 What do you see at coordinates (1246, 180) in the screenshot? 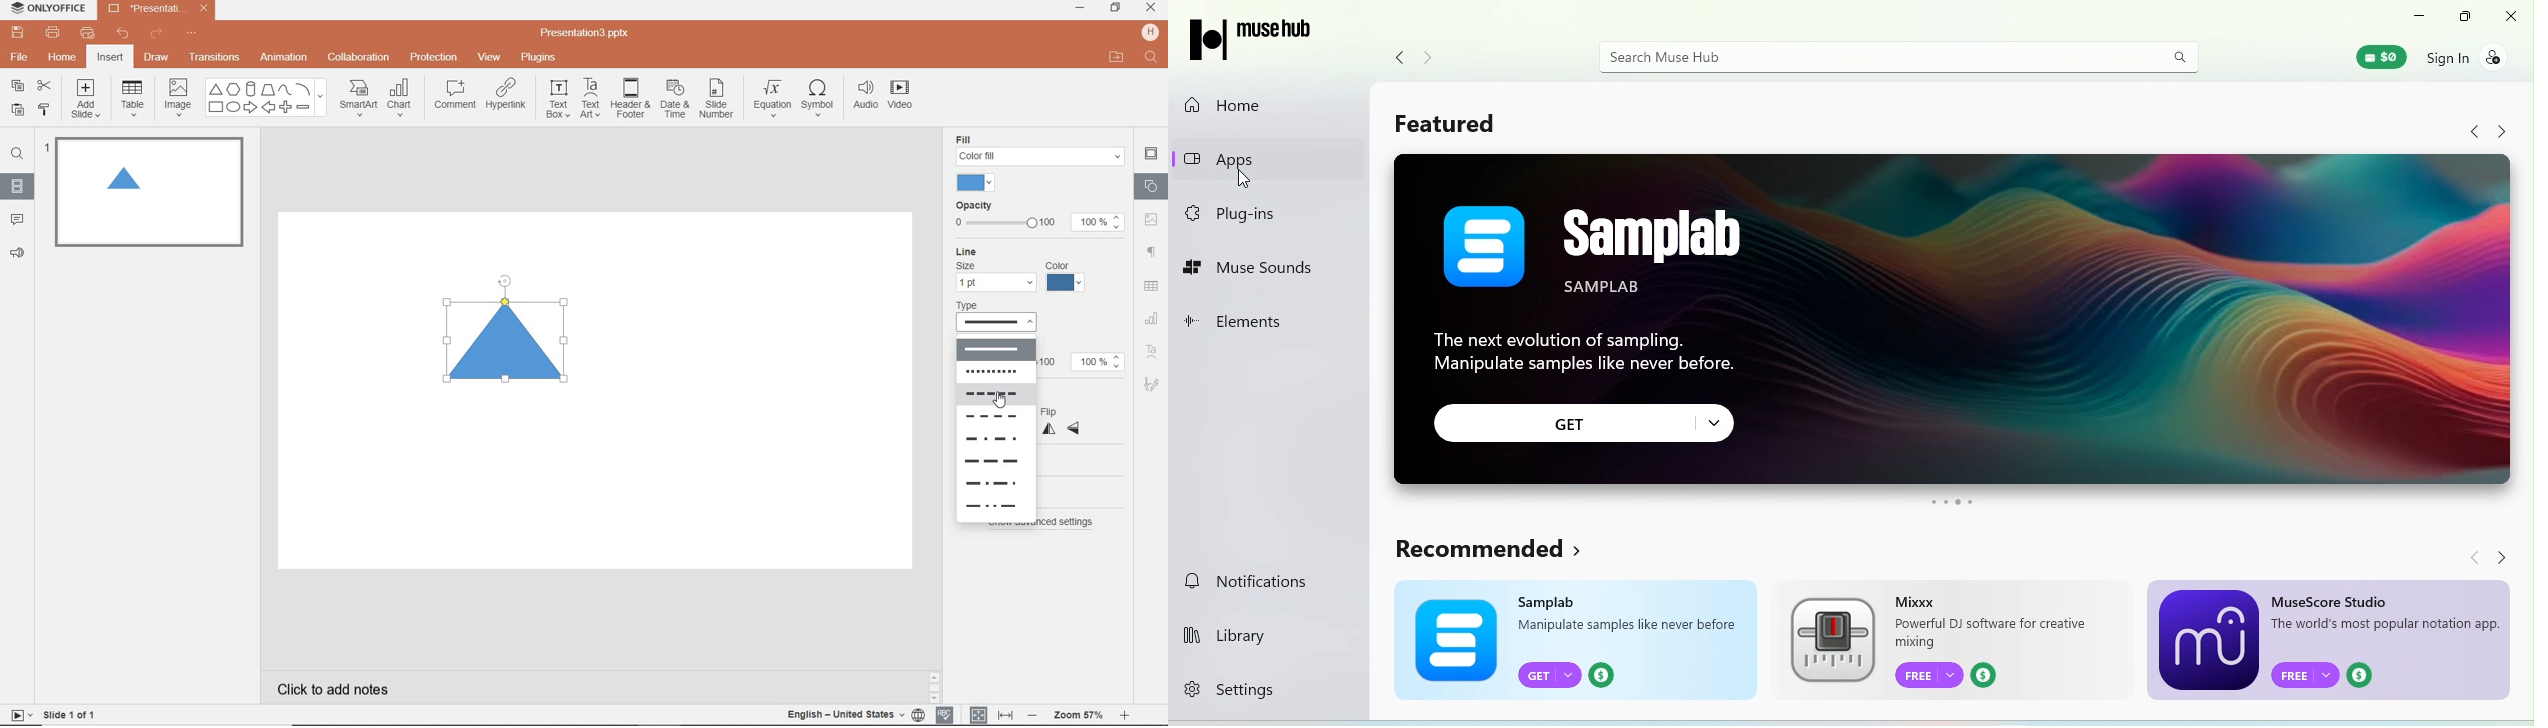
I see `Cursor` at bounding box center [1246, 180].